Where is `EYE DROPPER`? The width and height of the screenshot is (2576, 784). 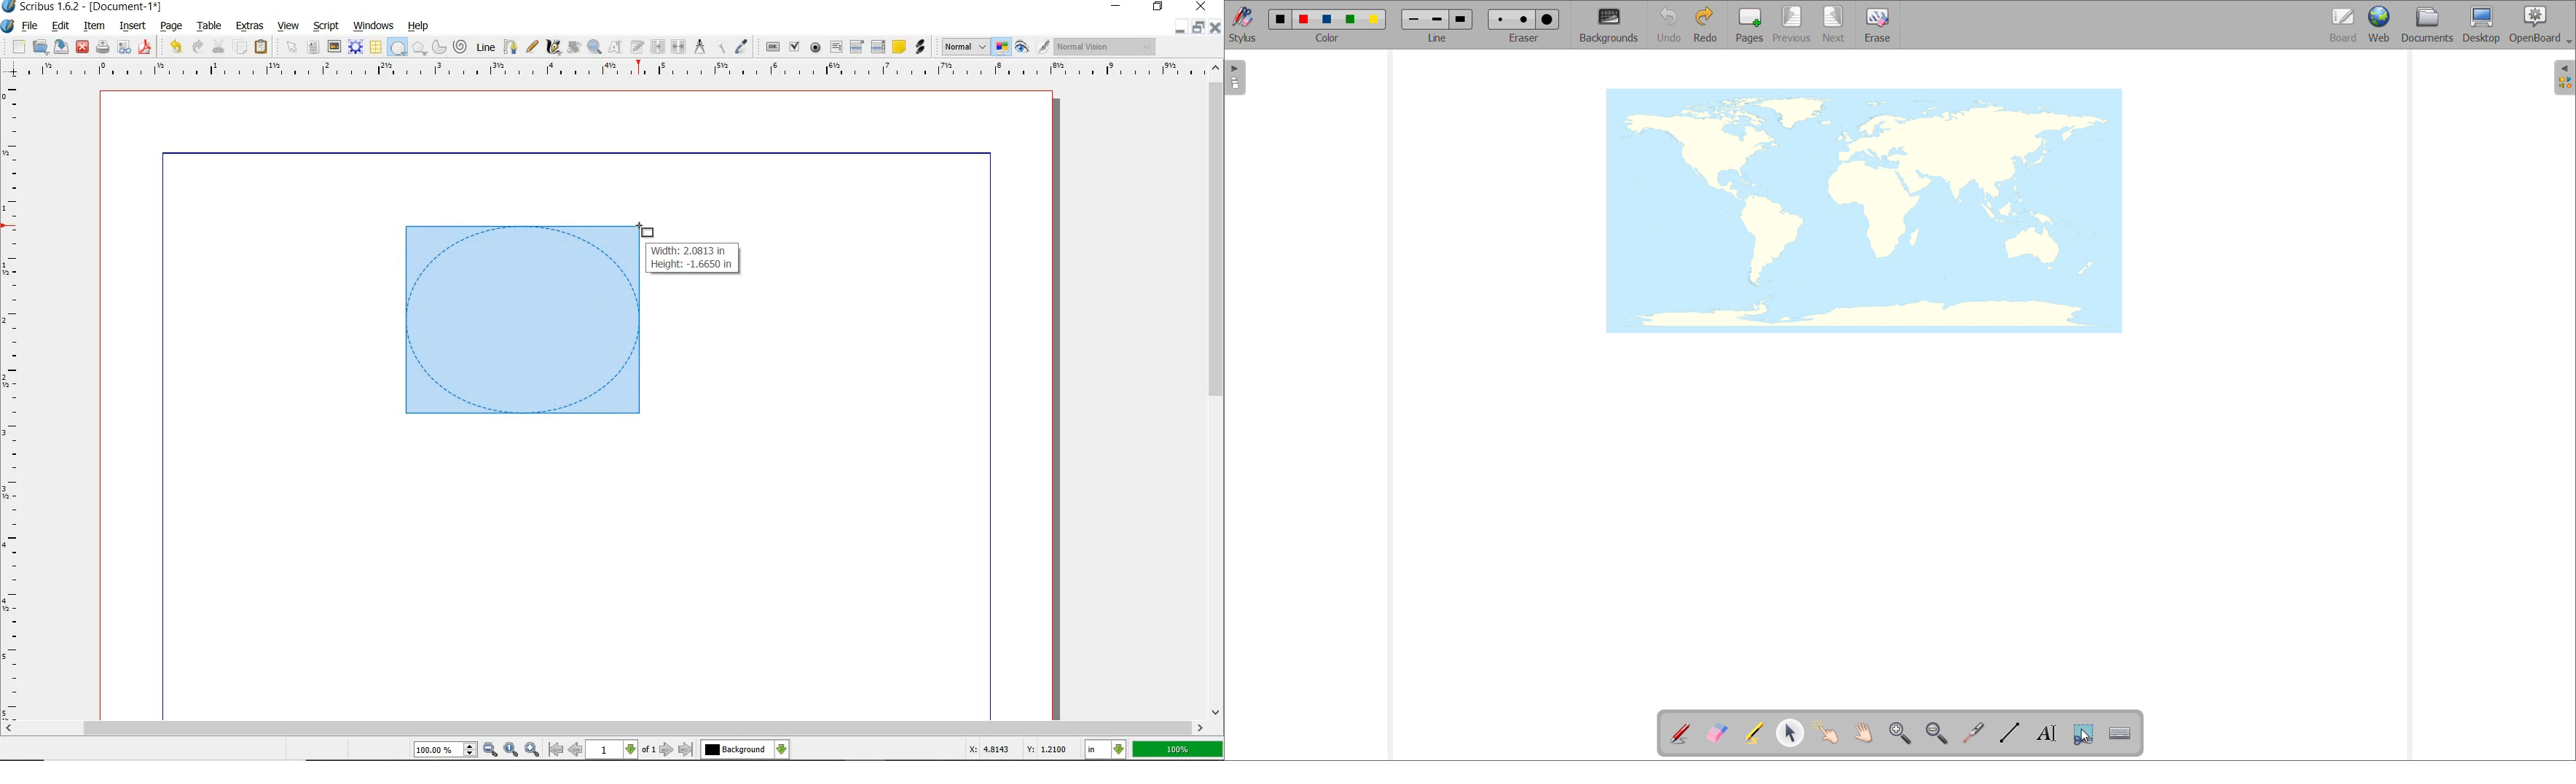
EYE DROPPER is located at coordinates (742, 47).